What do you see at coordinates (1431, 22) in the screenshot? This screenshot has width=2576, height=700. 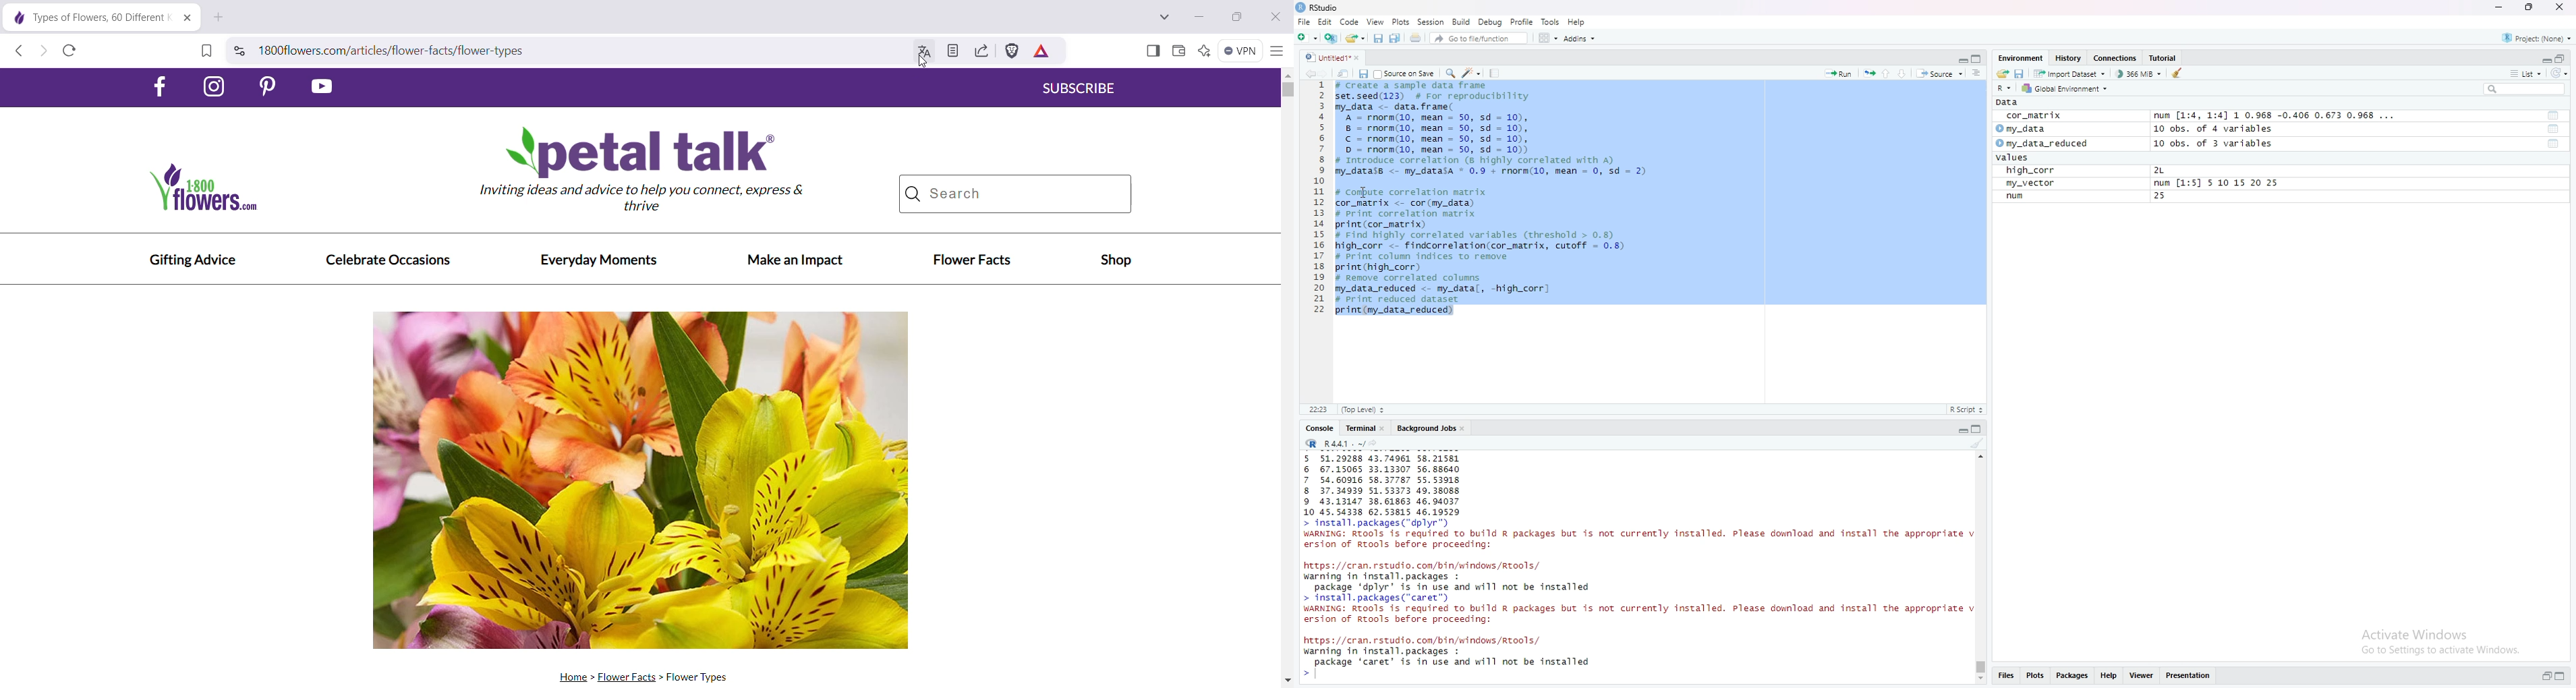 I see `Session ` at bounding box center [1431, 22].